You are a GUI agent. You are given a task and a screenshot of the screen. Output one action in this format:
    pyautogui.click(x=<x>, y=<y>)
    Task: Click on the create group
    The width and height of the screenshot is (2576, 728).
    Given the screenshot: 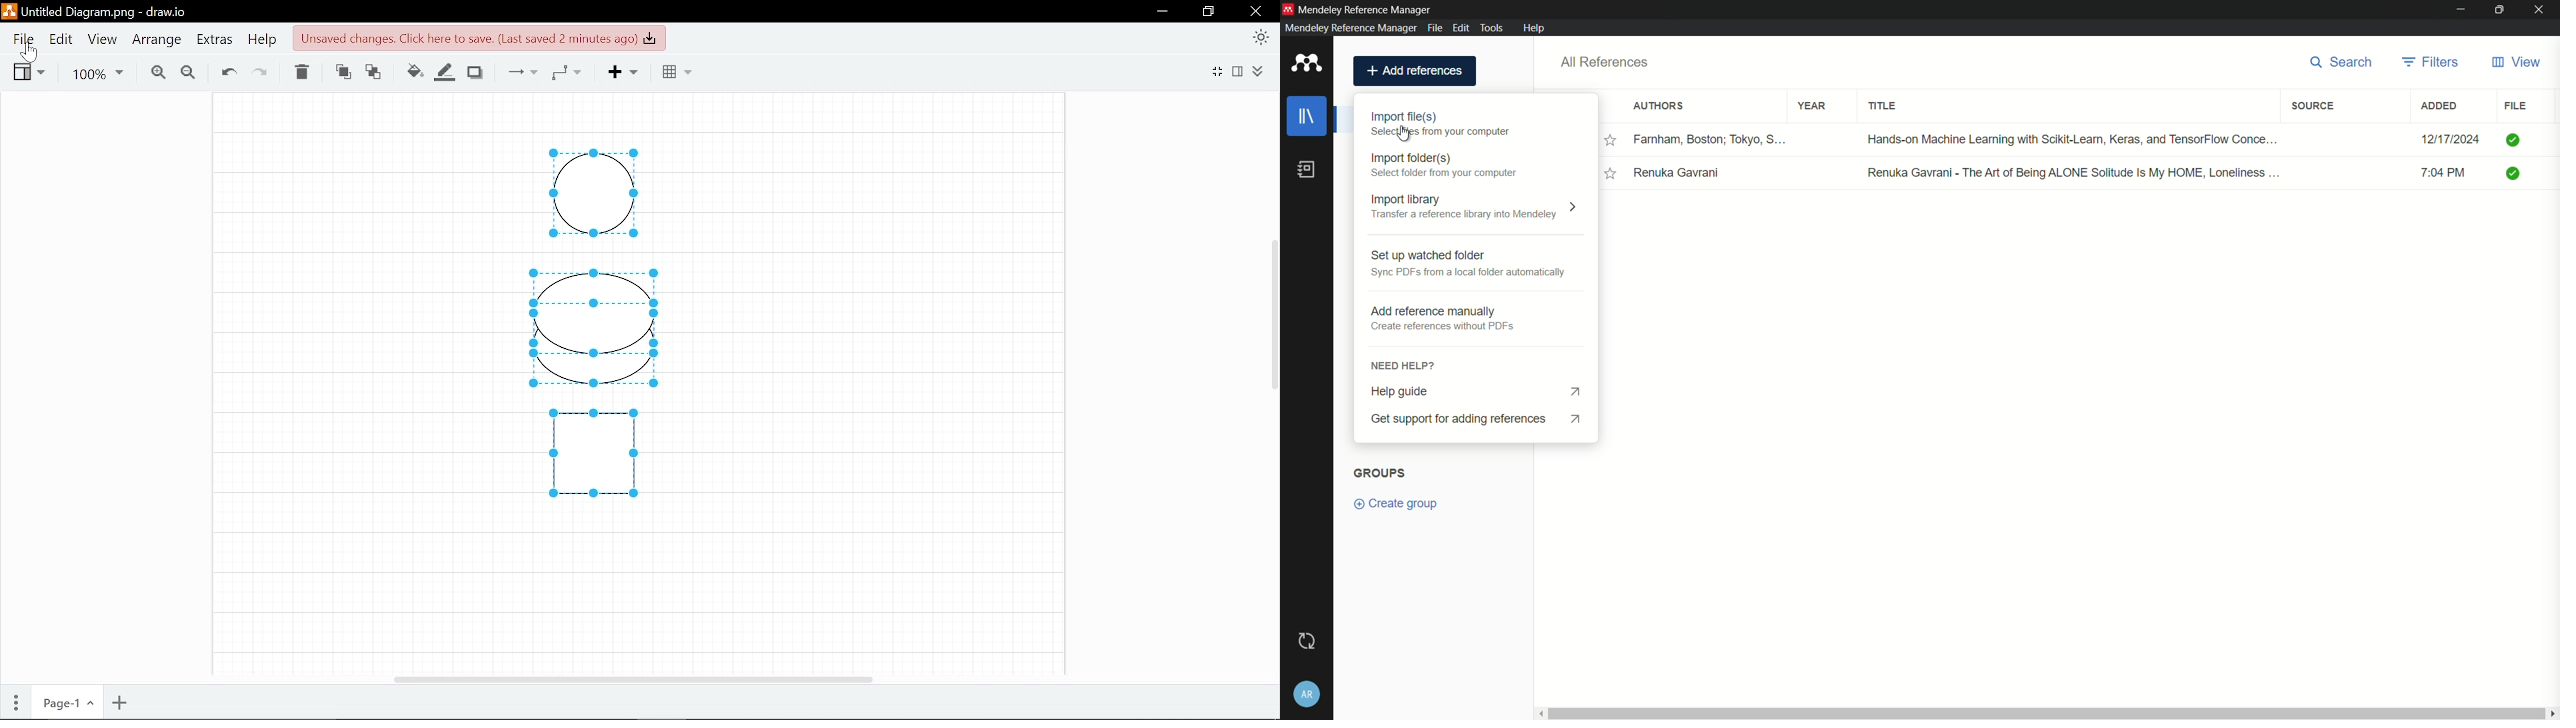 What is the action you would take?
    pyautogui.click(x=1399, y=504)
    